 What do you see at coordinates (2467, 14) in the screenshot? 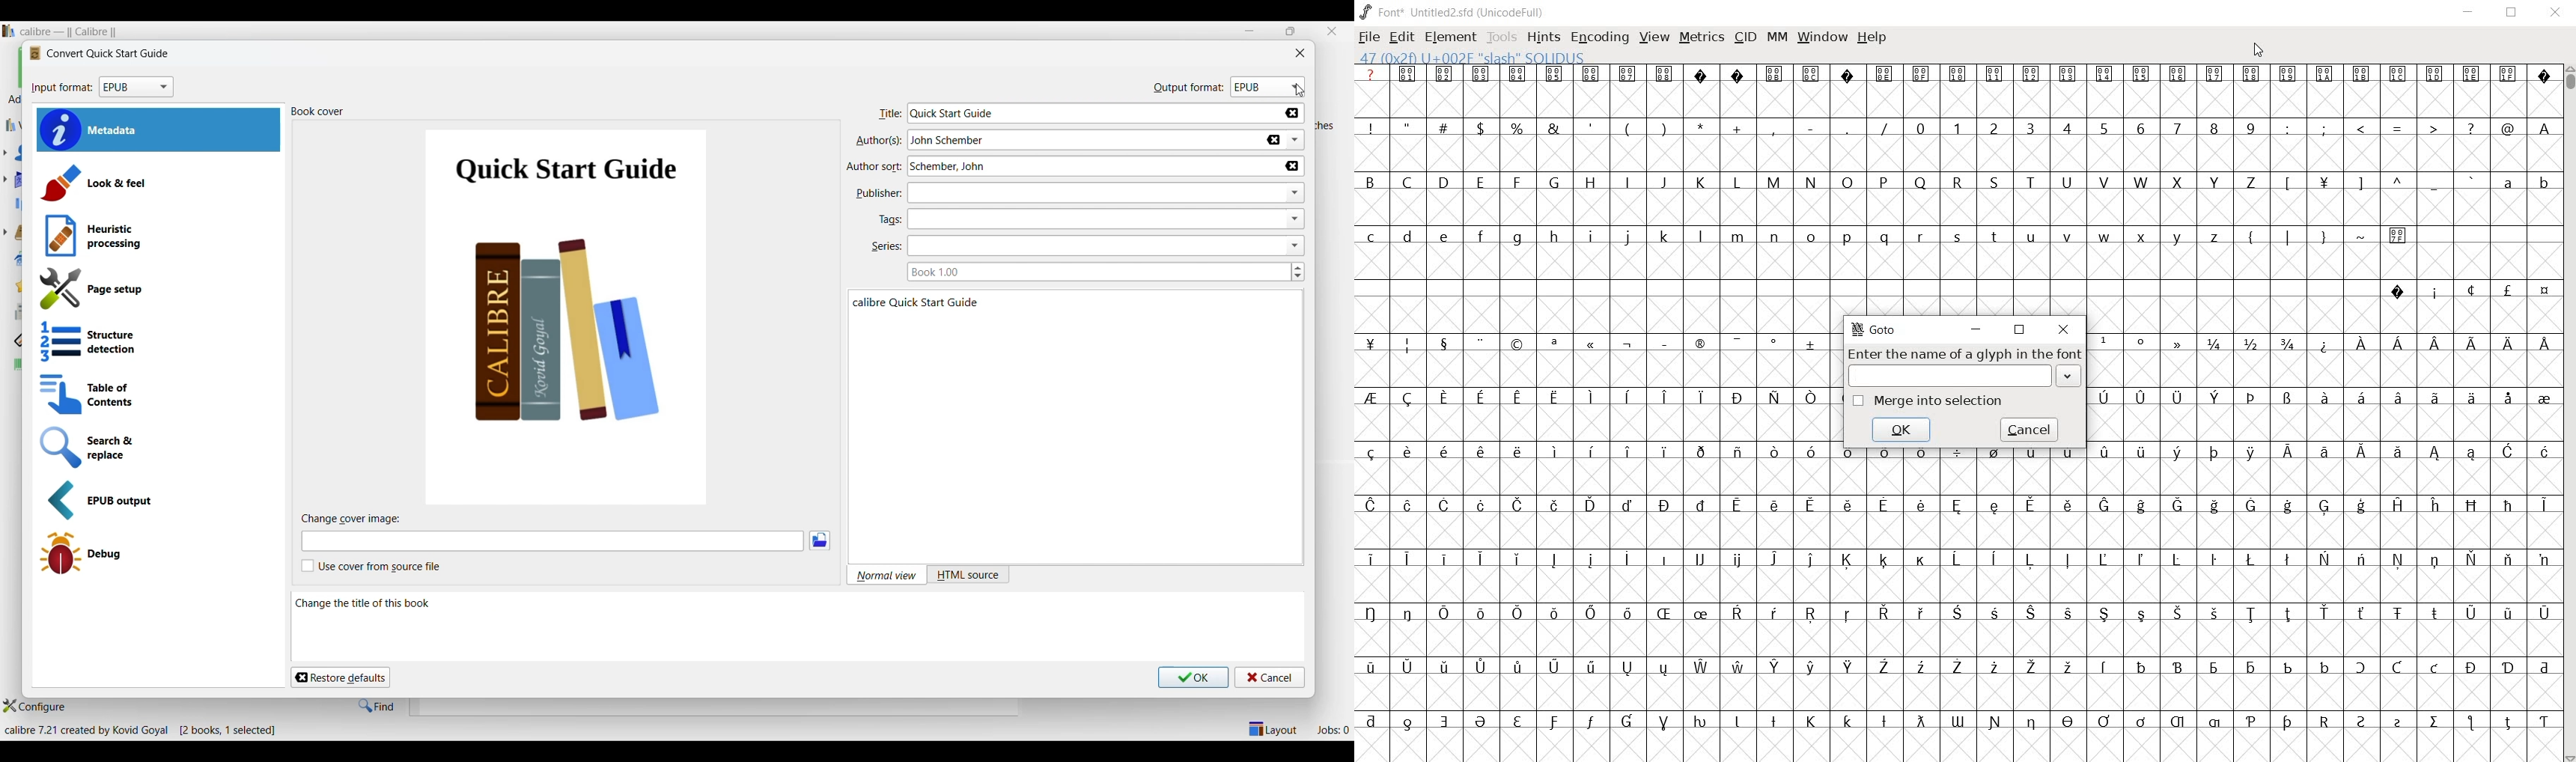
I see `MINIMIZE` at bounding box center [2467, 14].